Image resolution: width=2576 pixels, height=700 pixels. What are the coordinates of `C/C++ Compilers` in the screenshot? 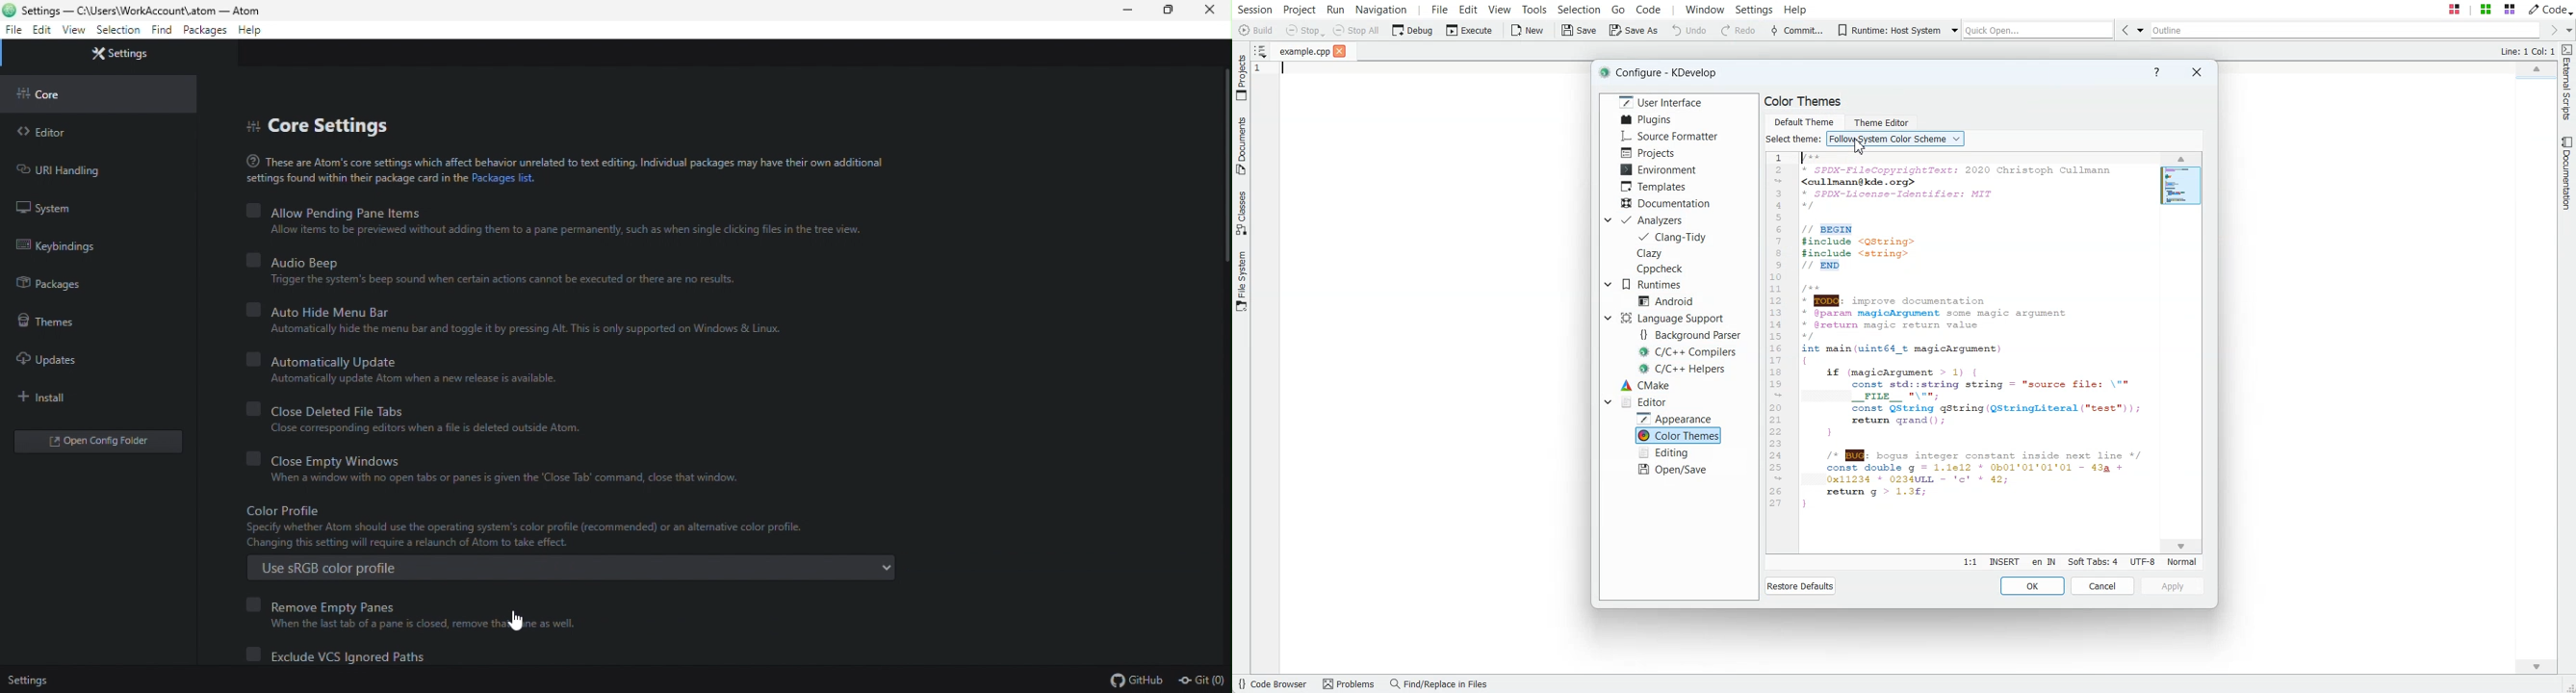 It's located at (1689, 352).